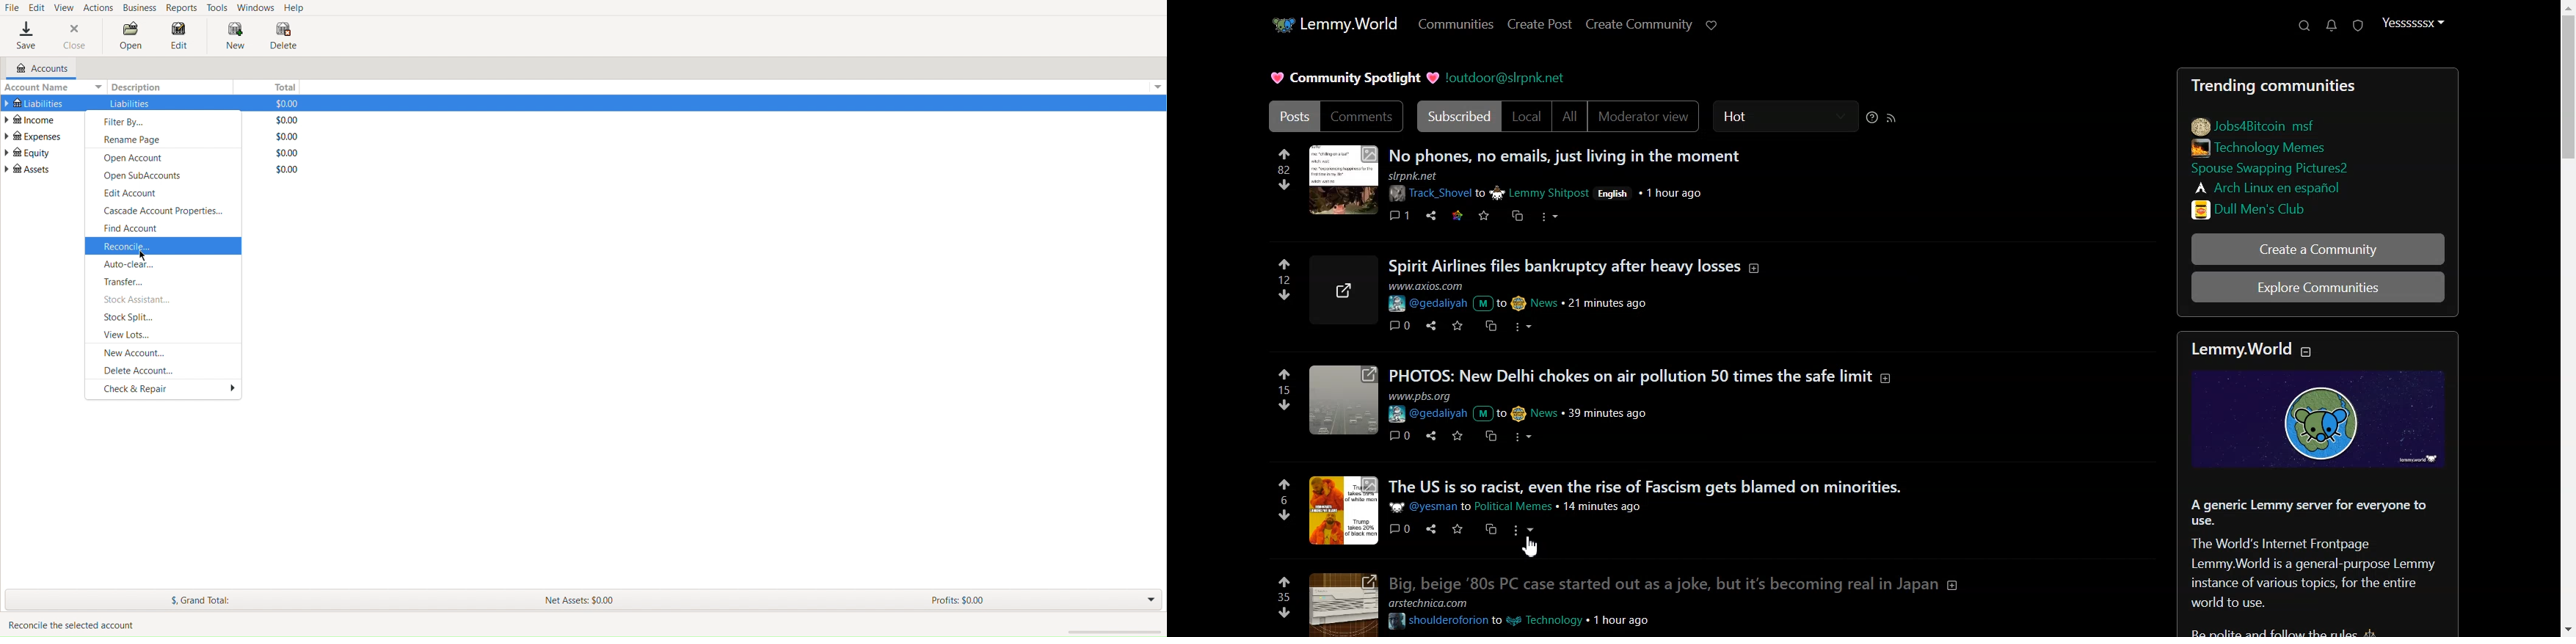  I want to click on post details, so click(1532, 613).